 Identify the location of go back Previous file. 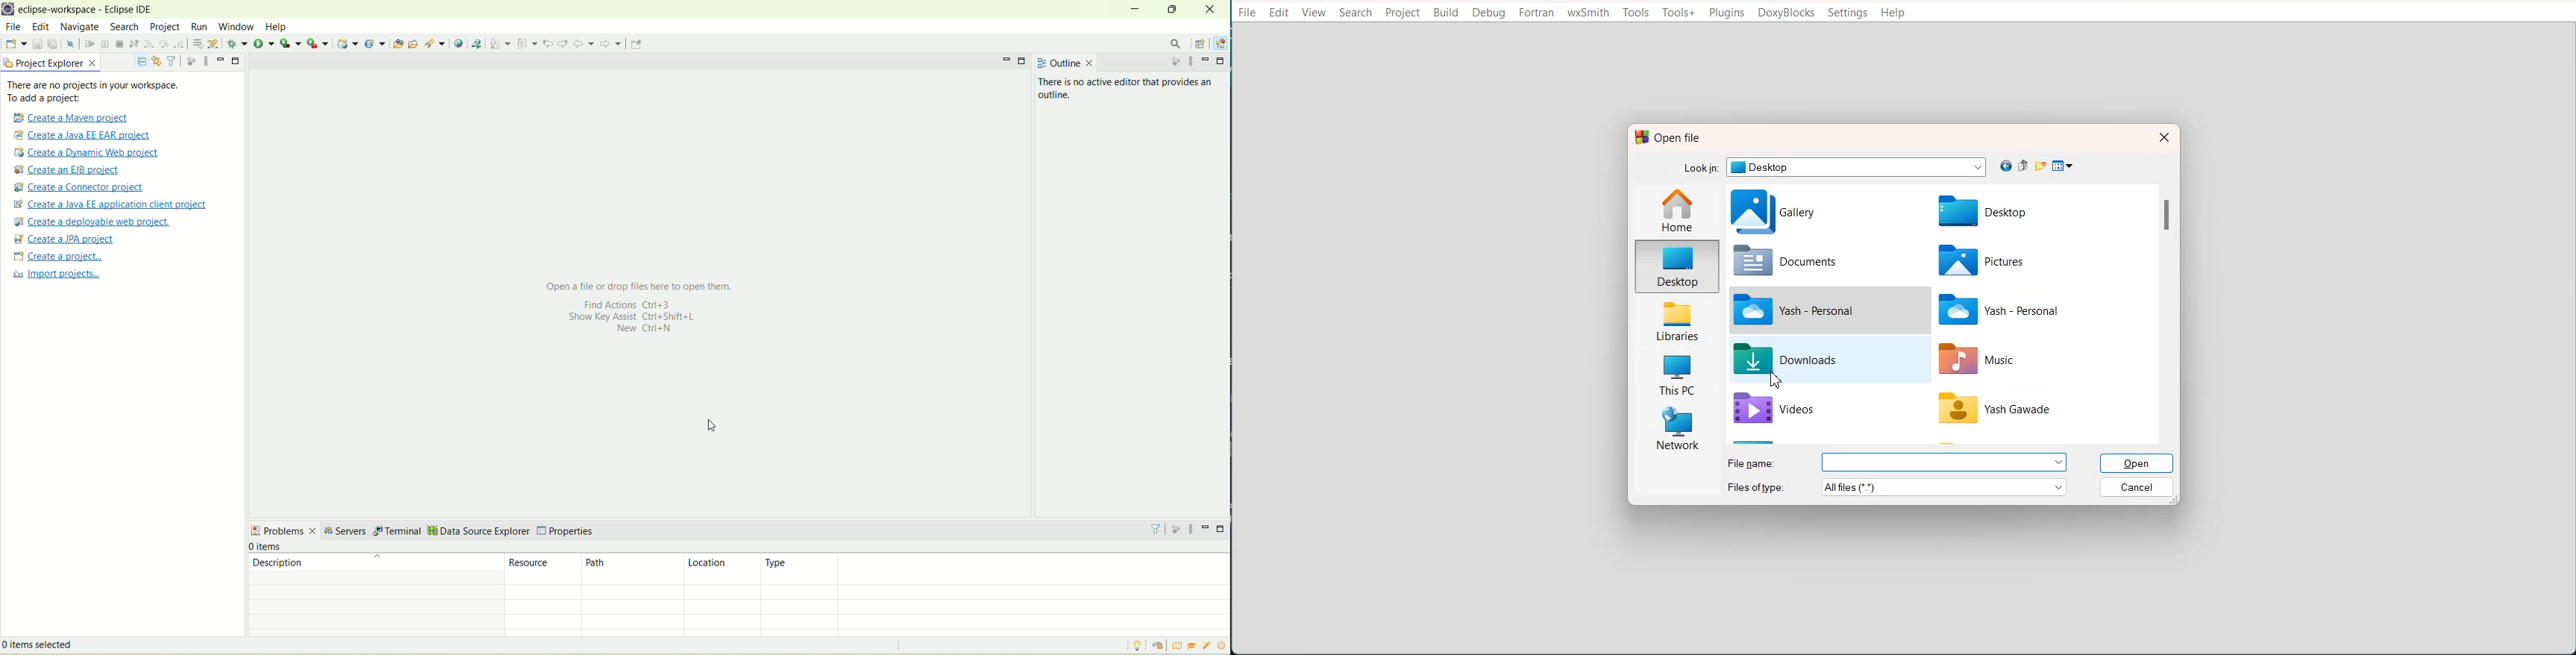
(2007, 166).